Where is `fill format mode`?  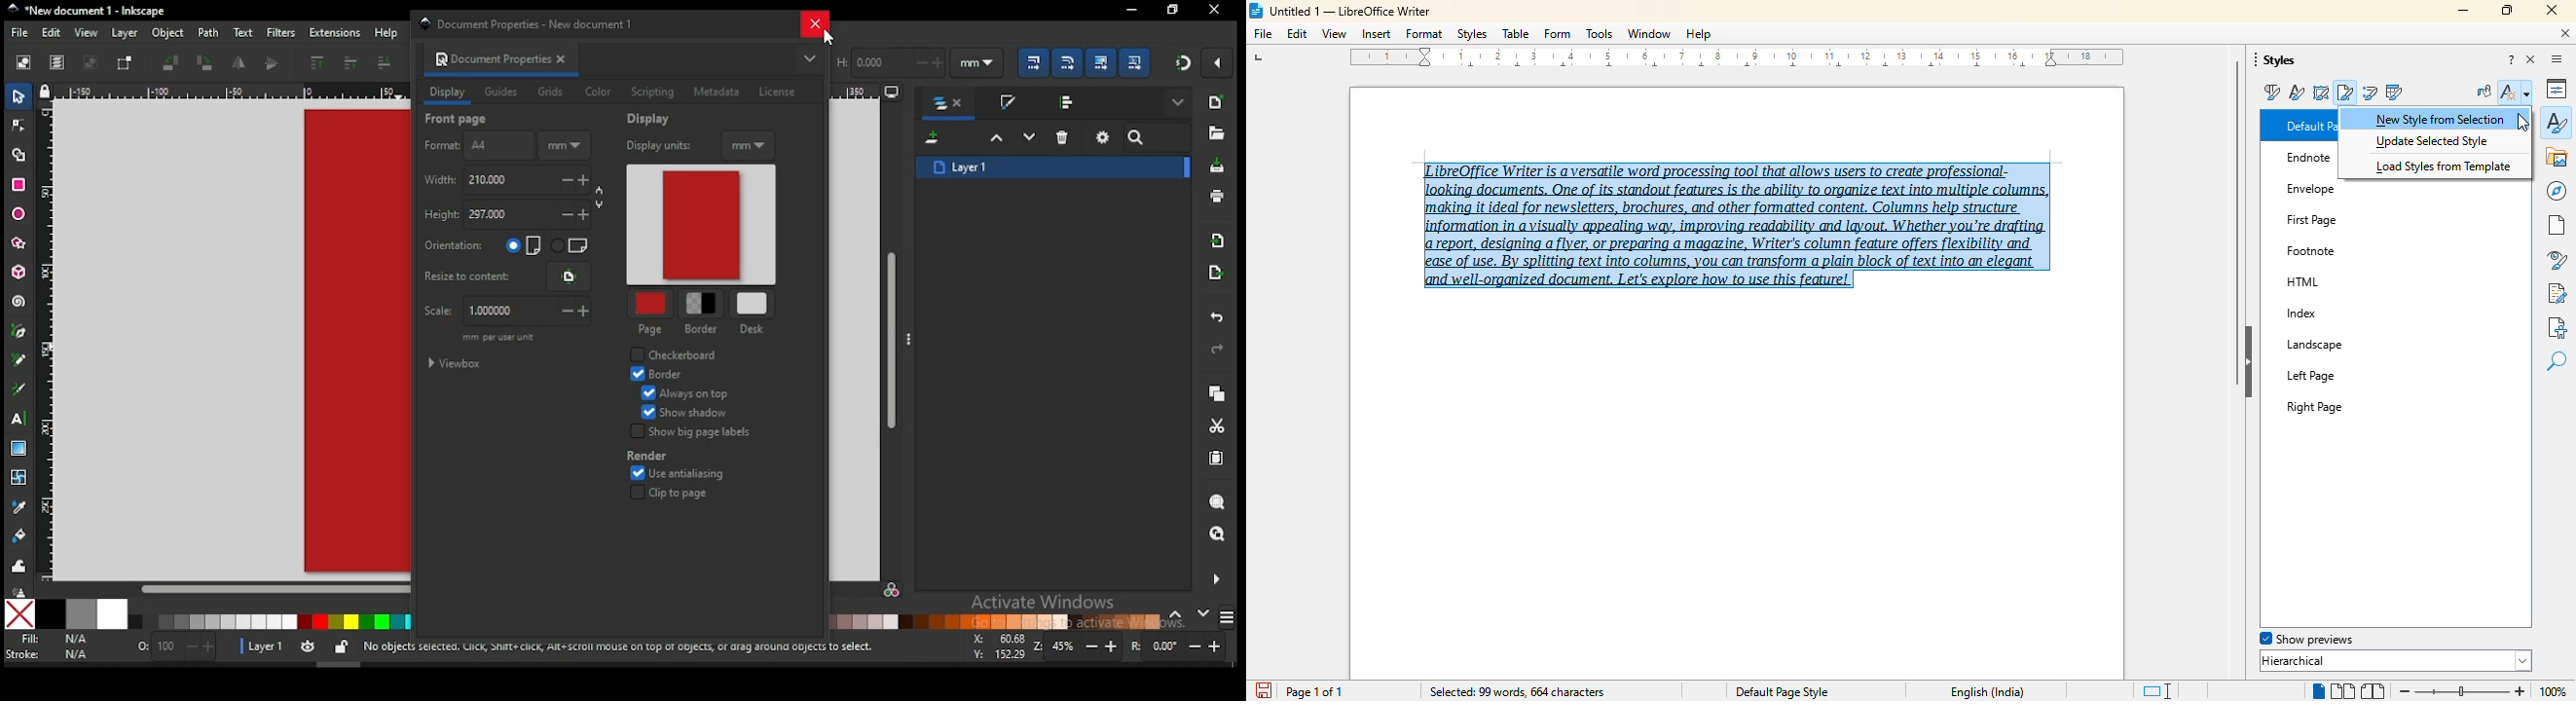 fill format mode is located at coordinates (2484, 92).